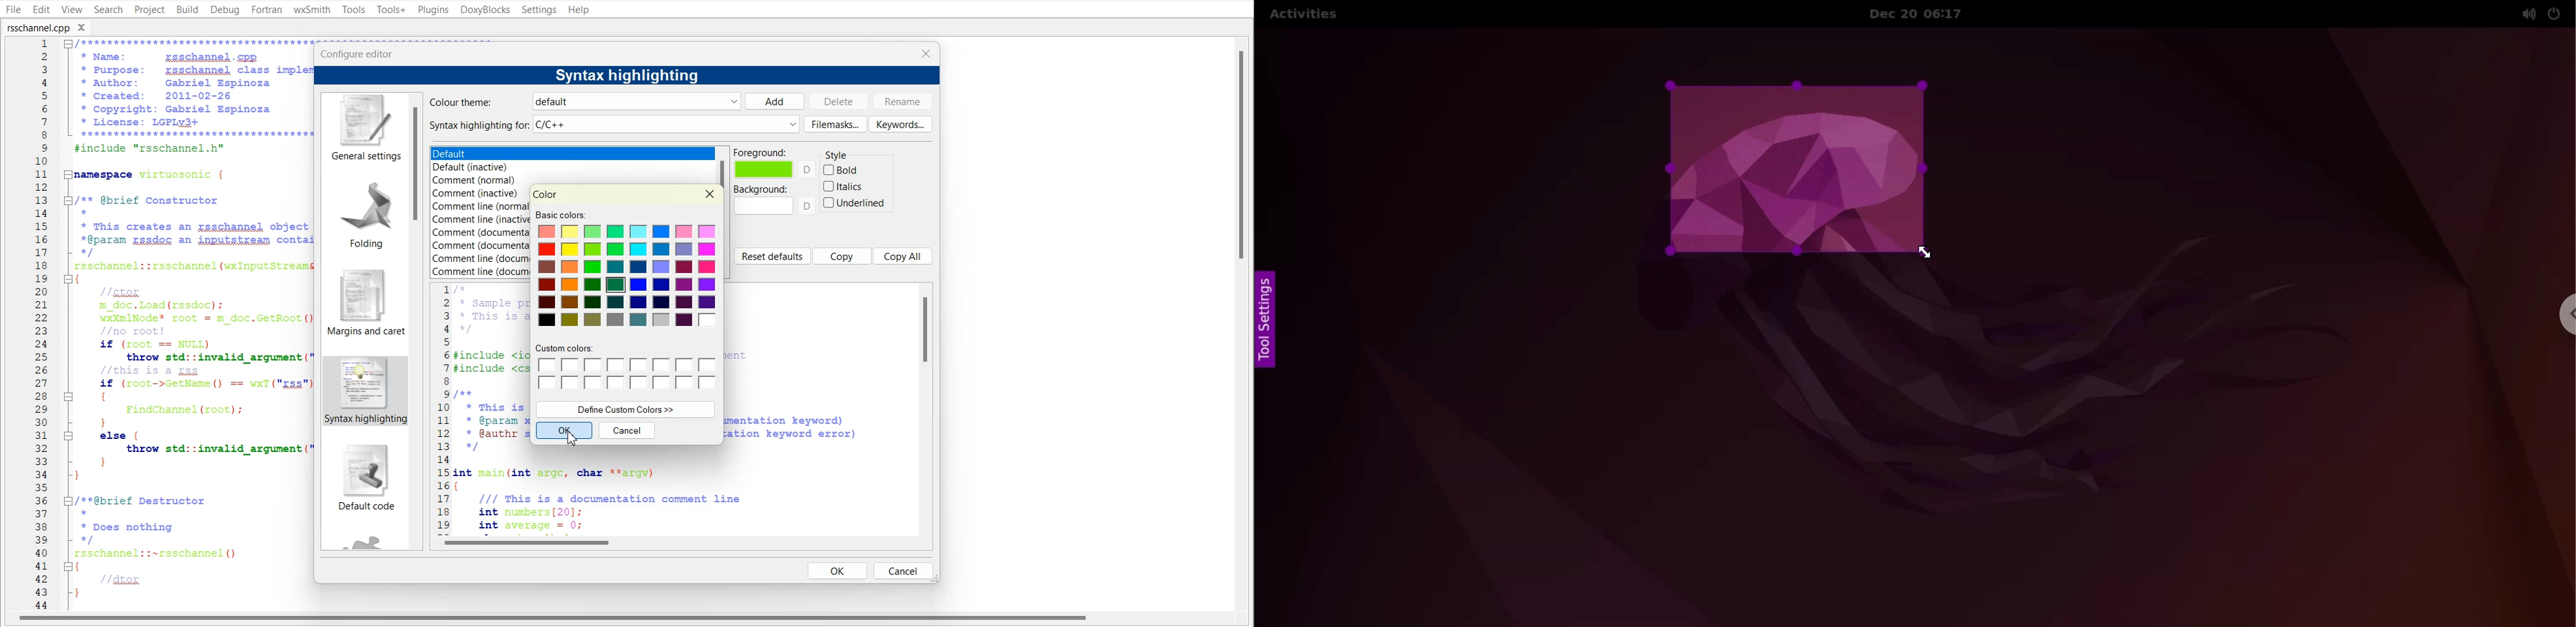 The image size is (2576, 644). I want to click on Filemasks, so click(835, 124).